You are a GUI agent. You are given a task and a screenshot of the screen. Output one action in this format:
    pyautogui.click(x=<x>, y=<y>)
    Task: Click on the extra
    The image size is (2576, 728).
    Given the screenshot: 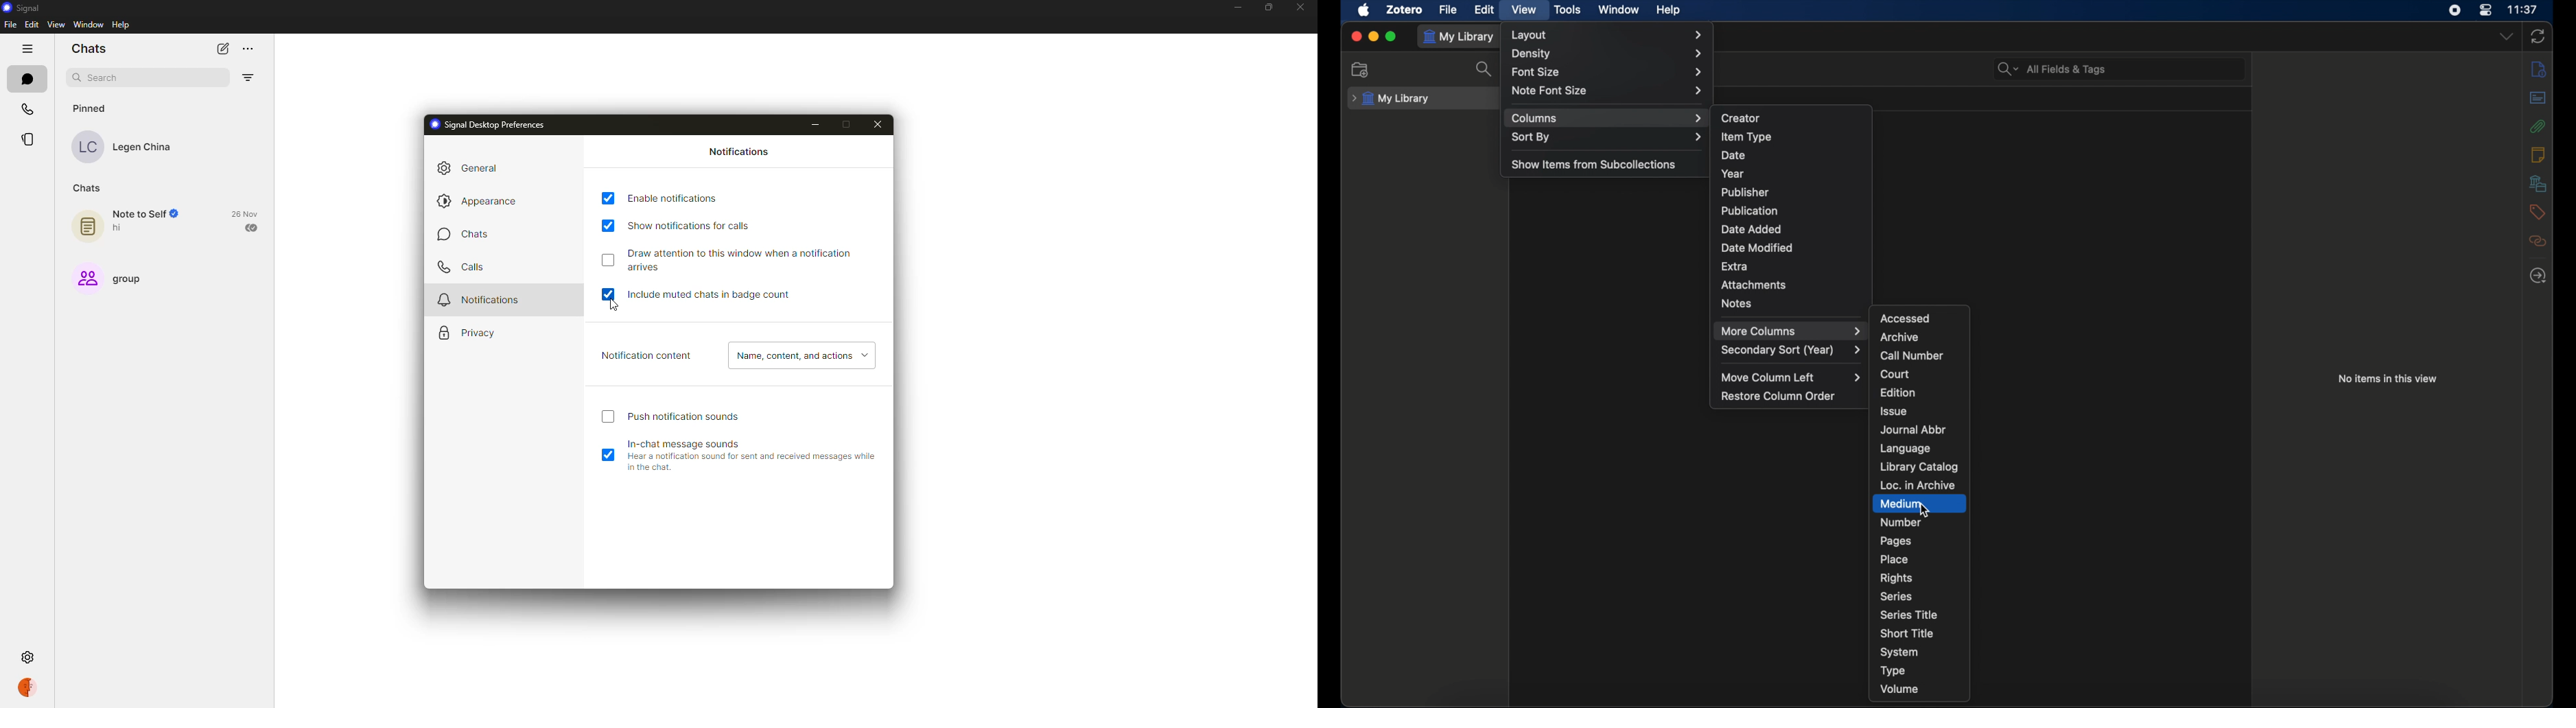 What is the action you would take?
    pyautogui.click(x=1735, y=266)
    